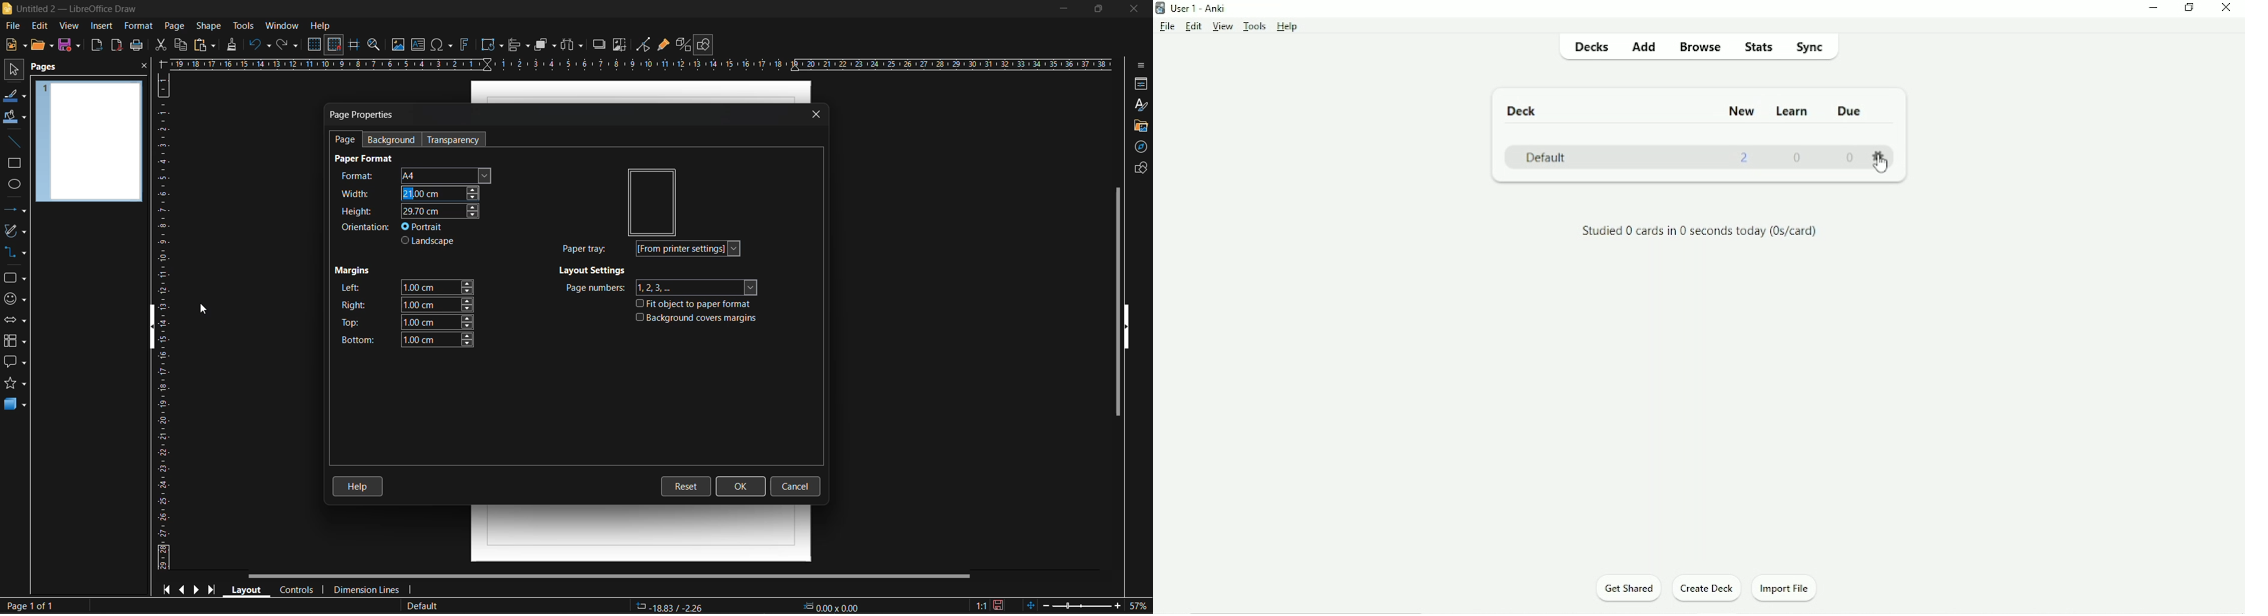 The height and width of the screenshot is (616, 2268). What do you see at coordinates (425, 606) in the screenshot?
I see `slide master name` at bounding box center [425, 606].